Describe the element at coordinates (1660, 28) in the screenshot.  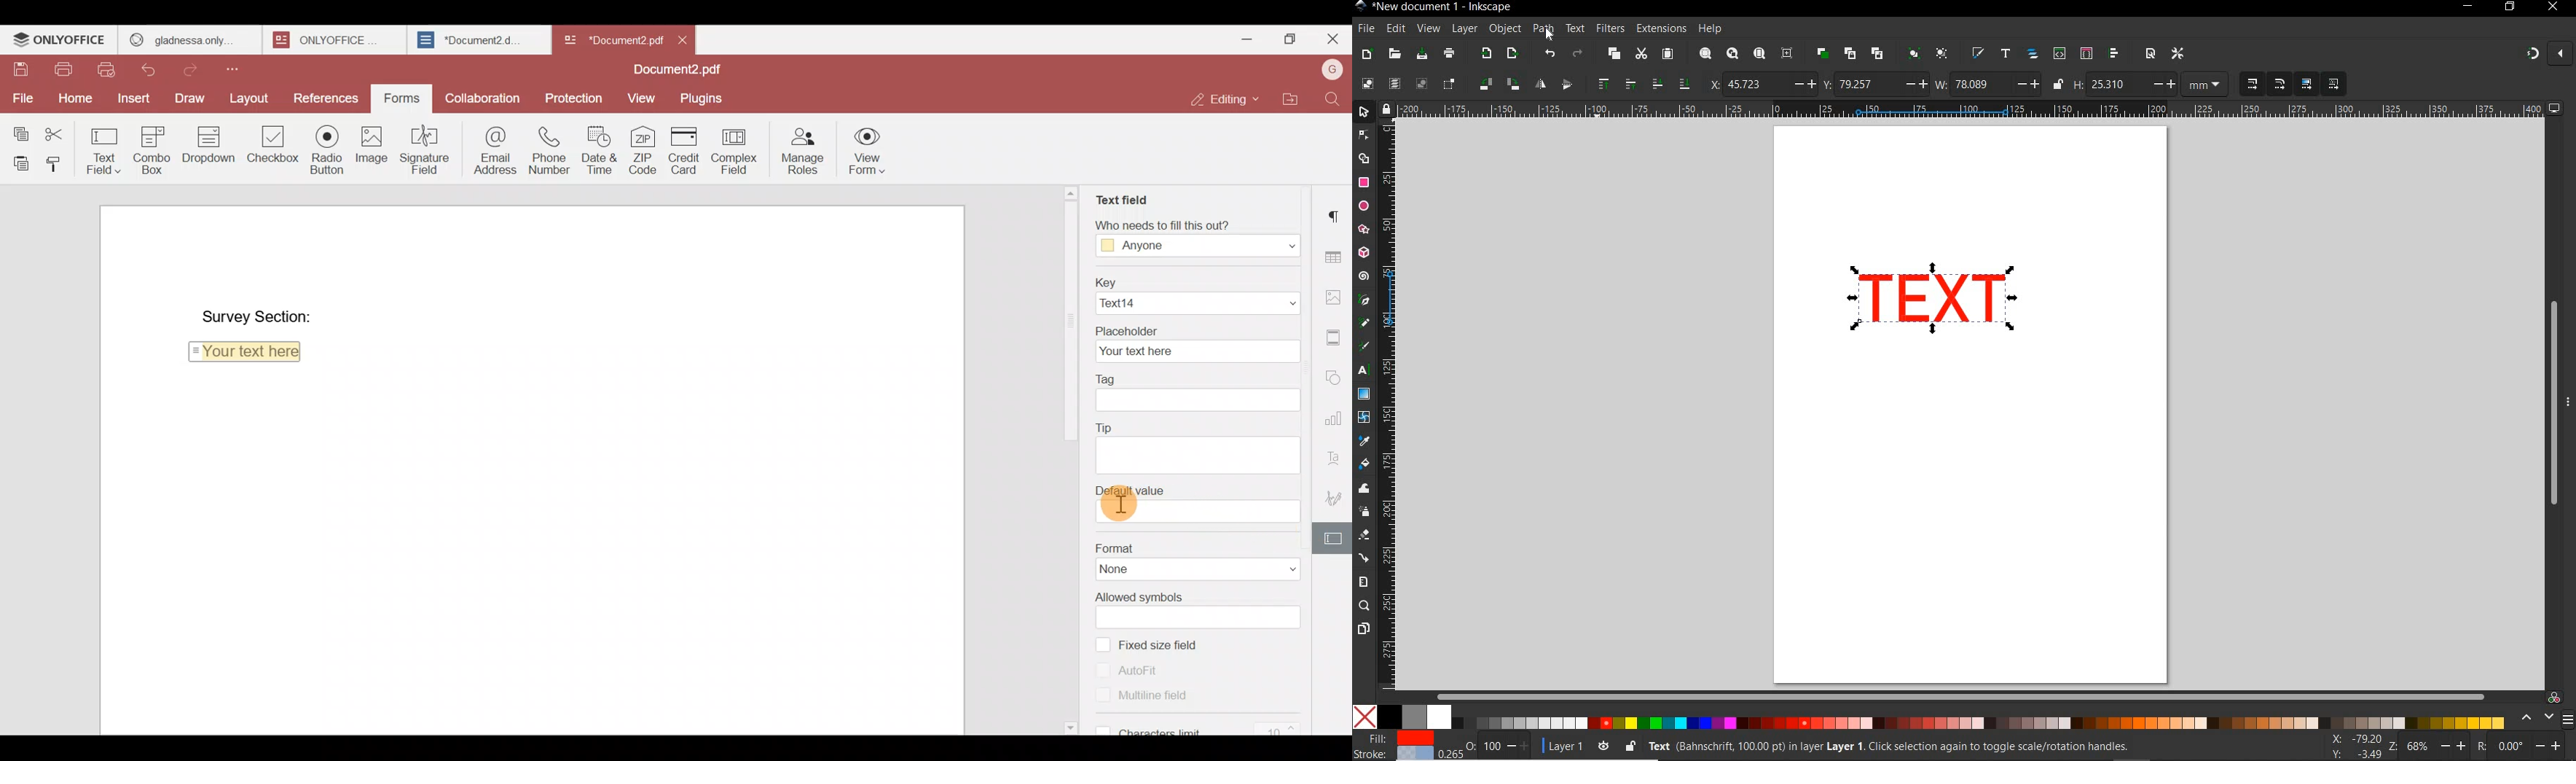
I see `EXTENSIONS` at that location.